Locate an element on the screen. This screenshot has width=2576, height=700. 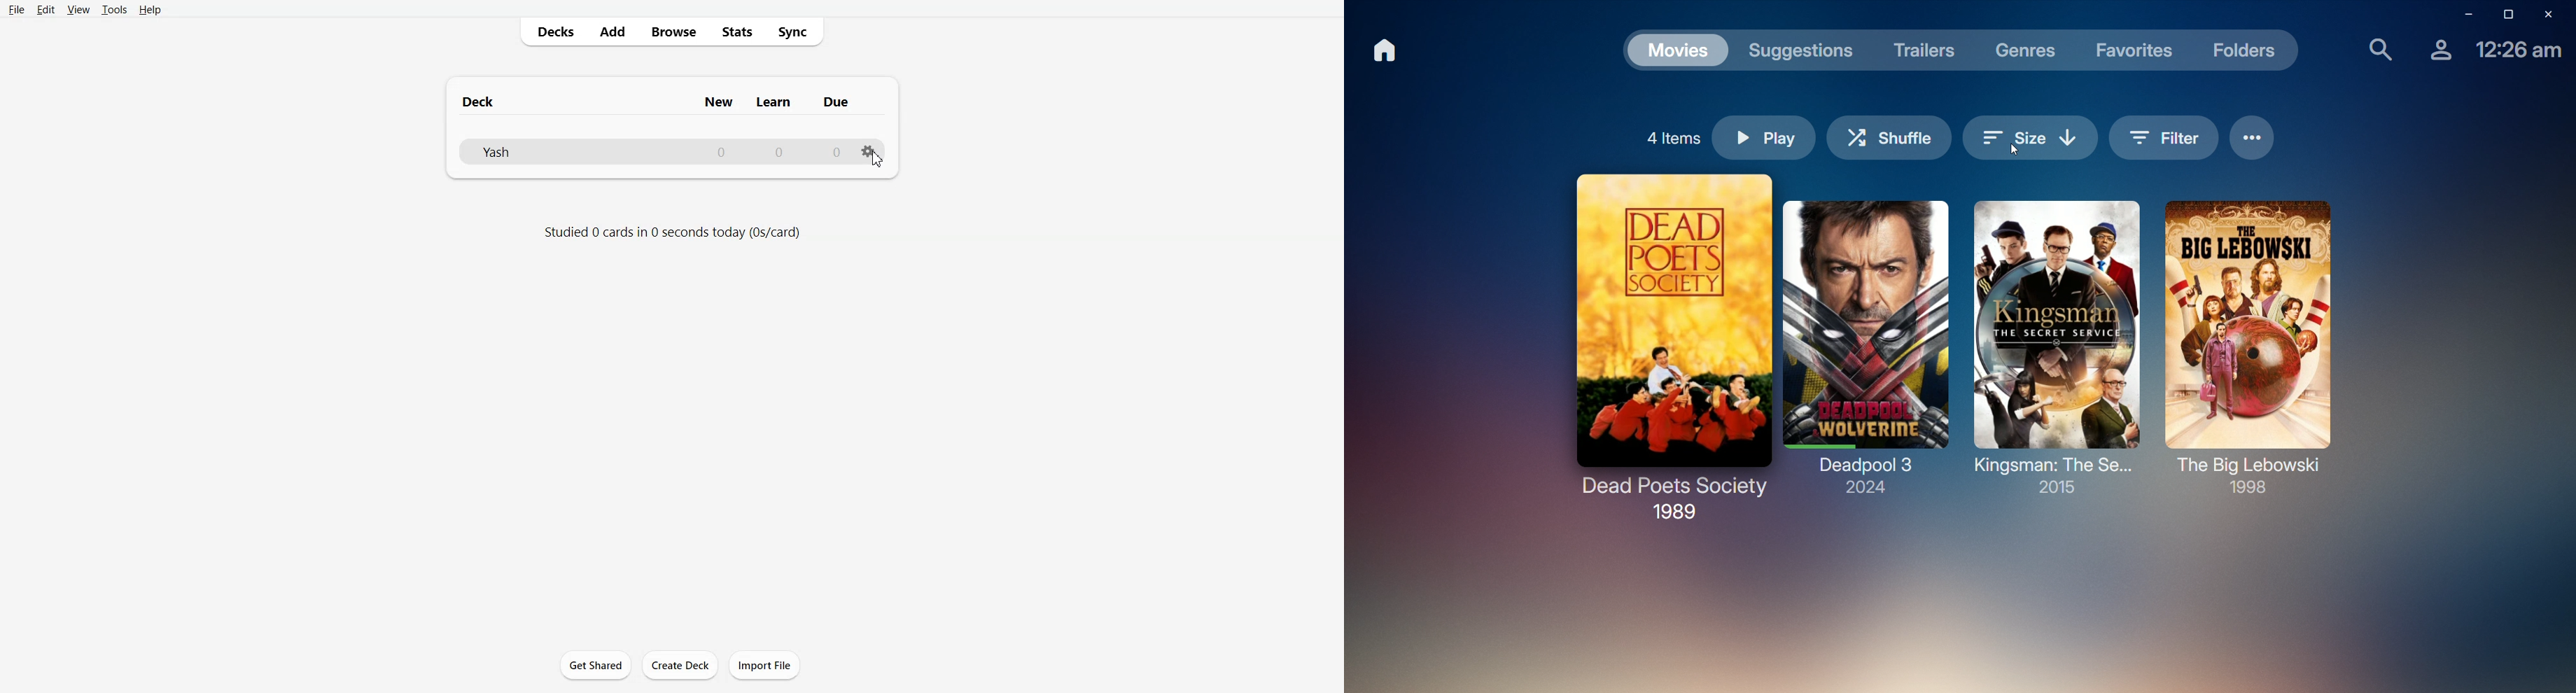
Get shared is located at coordinates (595, 664).